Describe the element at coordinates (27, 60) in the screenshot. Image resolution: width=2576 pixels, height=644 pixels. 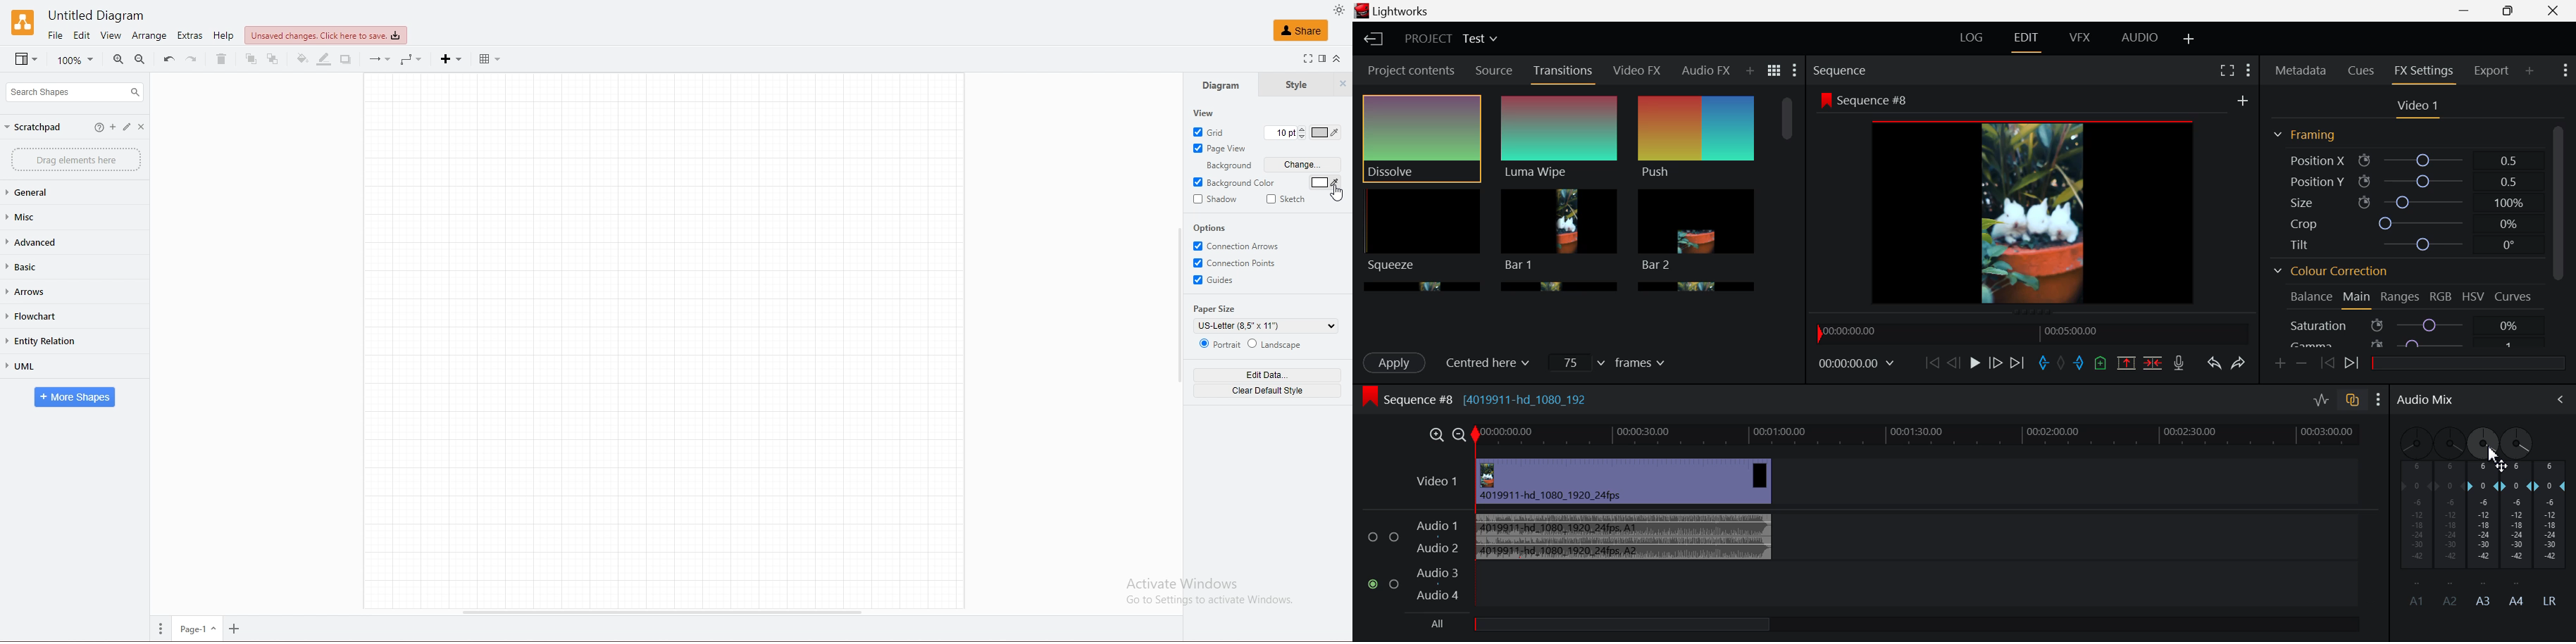
I see `view` at that location.